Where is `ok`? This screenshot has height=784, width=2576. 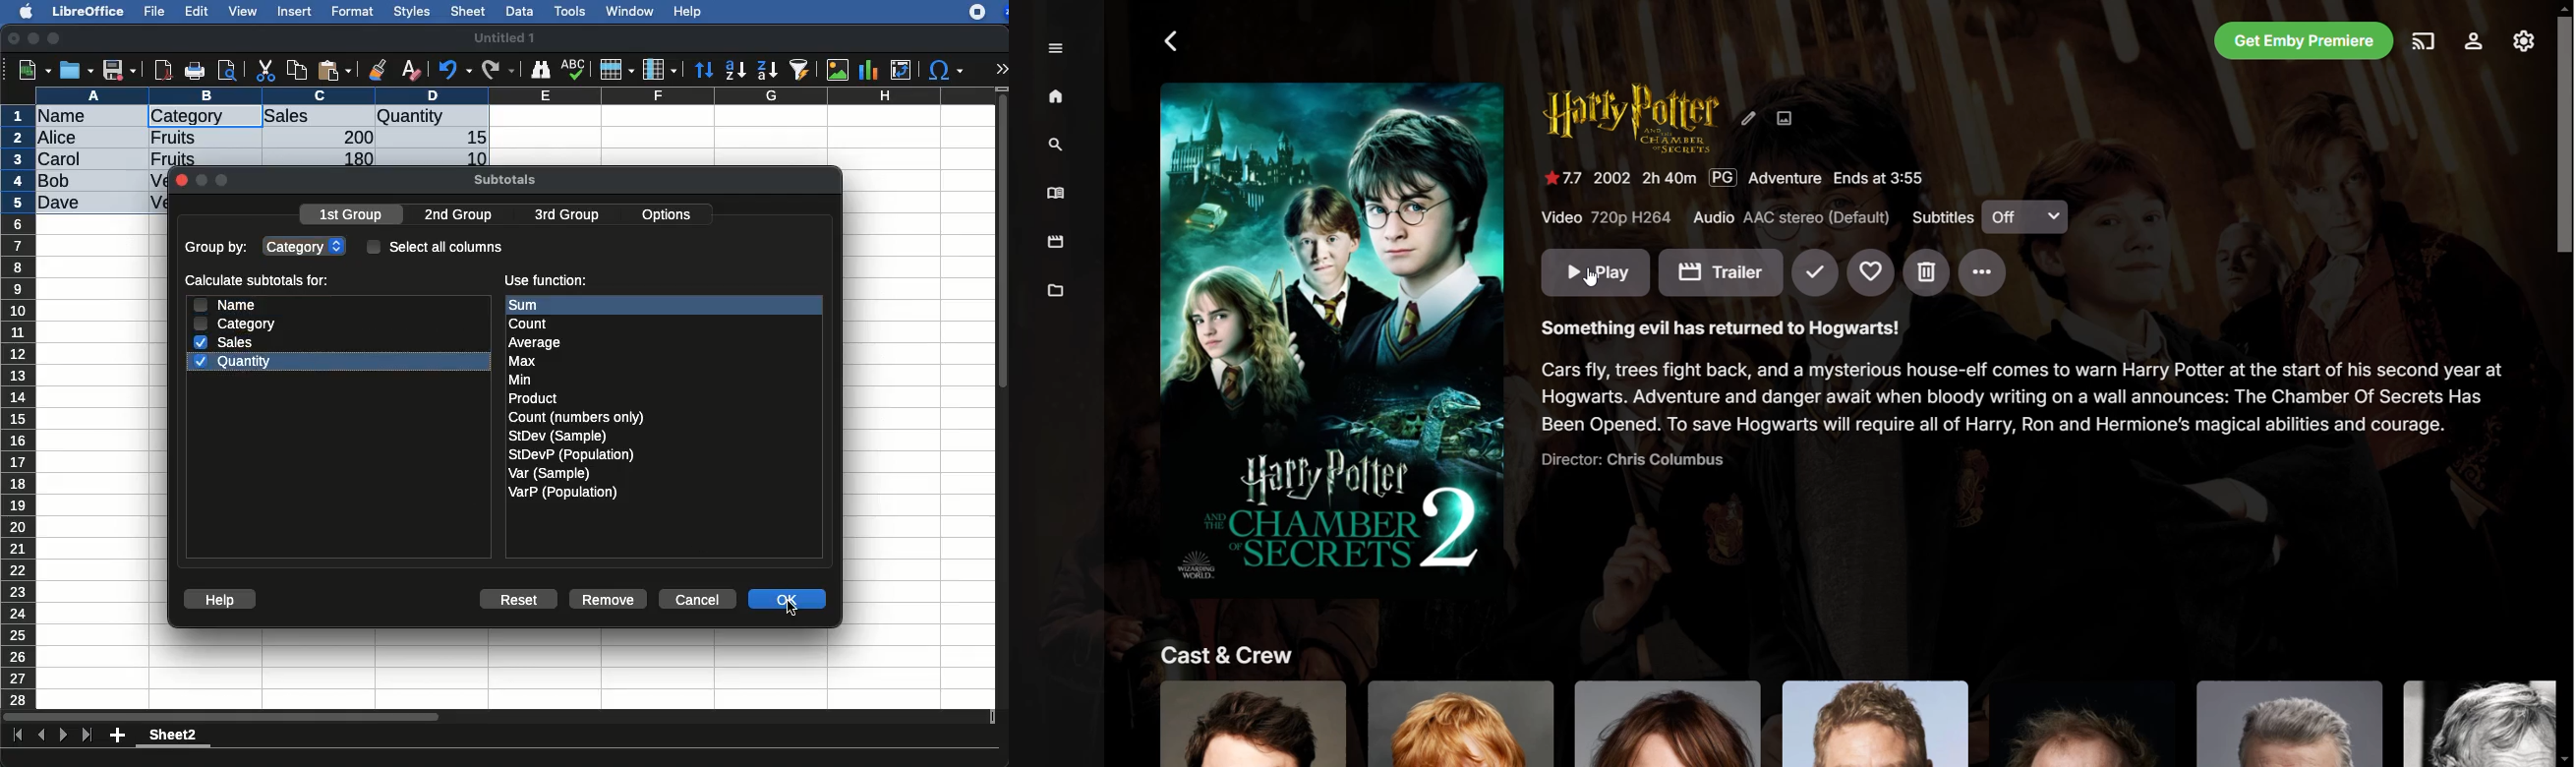
ok is located at coordinates (790, 601).